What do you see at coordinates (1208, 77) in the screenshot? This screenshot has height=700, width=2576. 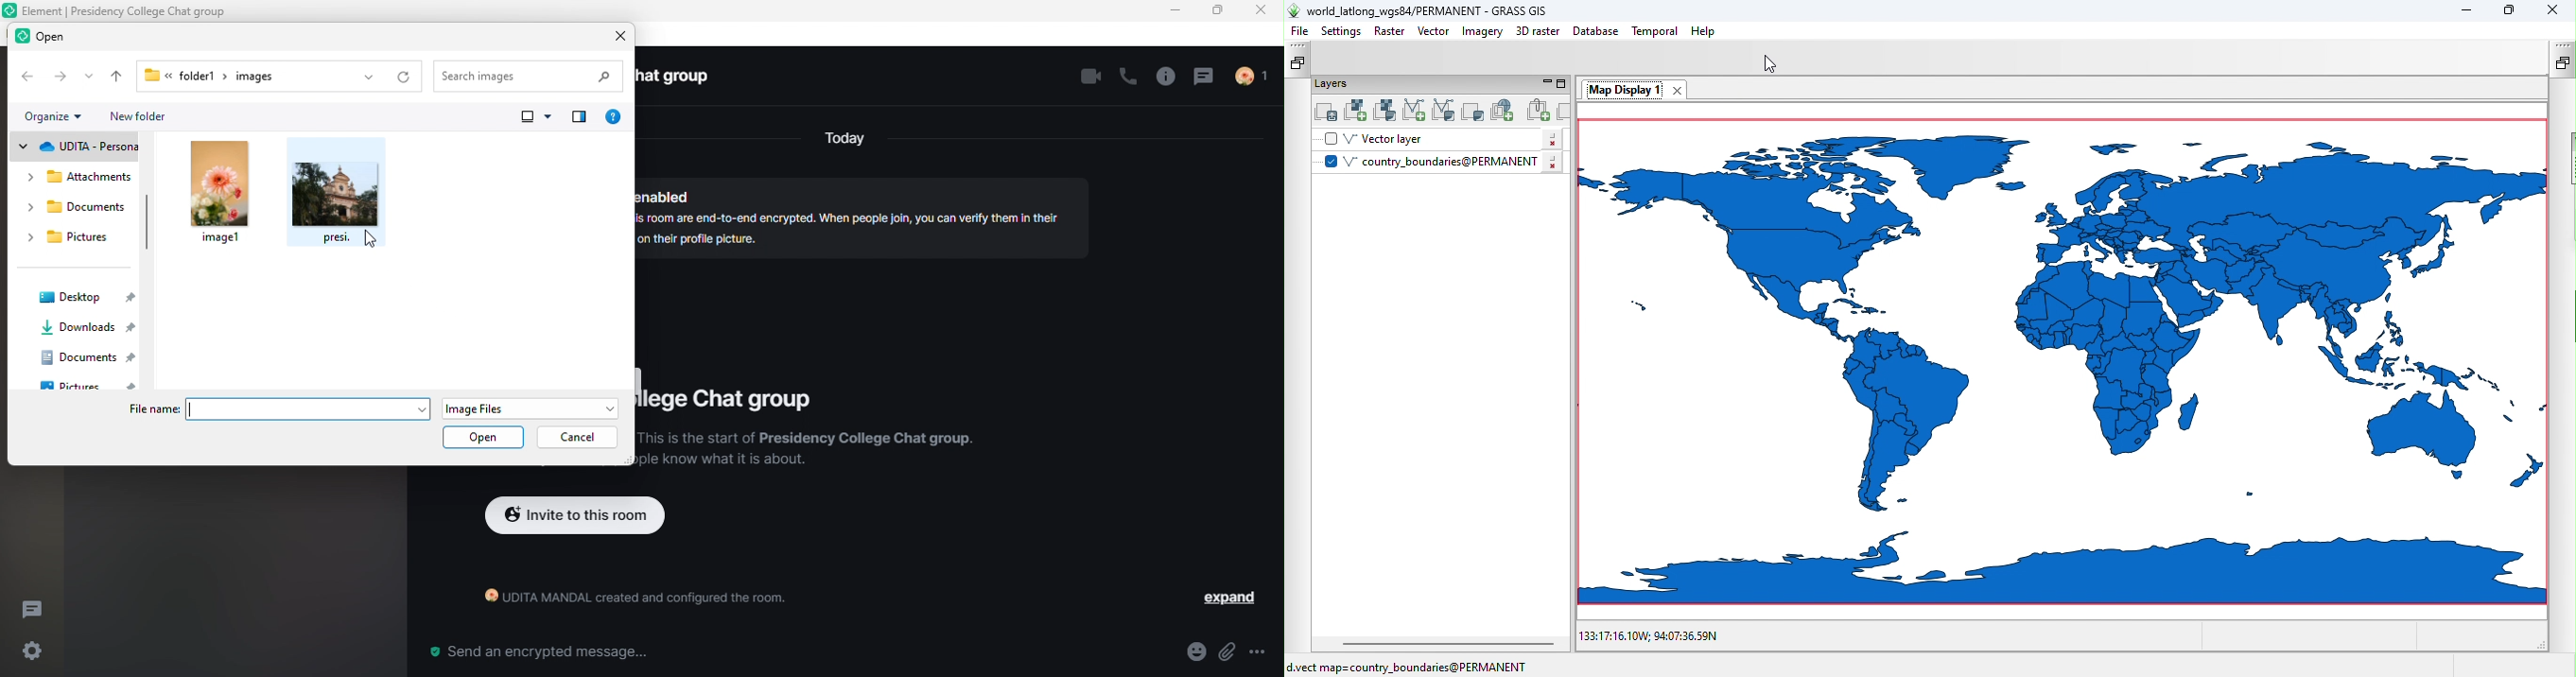 I see `thread` at bounding box center [1208, 77].